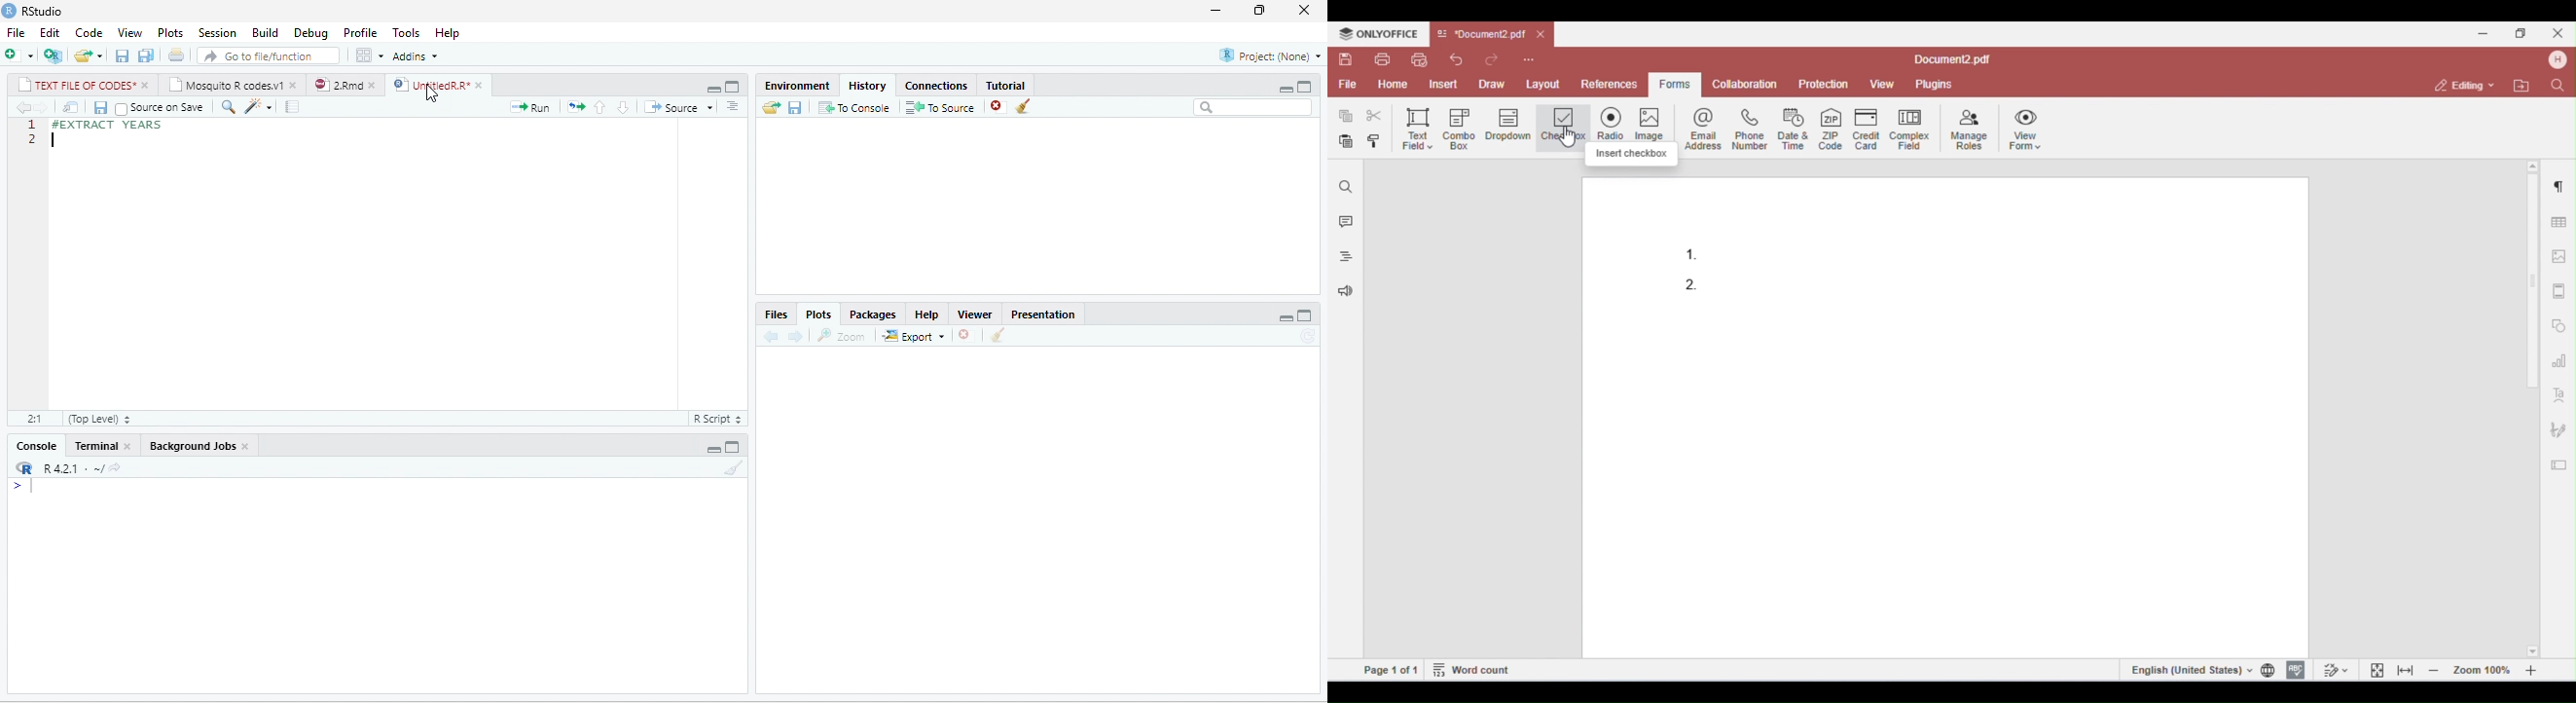  What do you see at coordinates (432, 93) in the screenshot?
I see `cursor` at bounding box center [432, 93].